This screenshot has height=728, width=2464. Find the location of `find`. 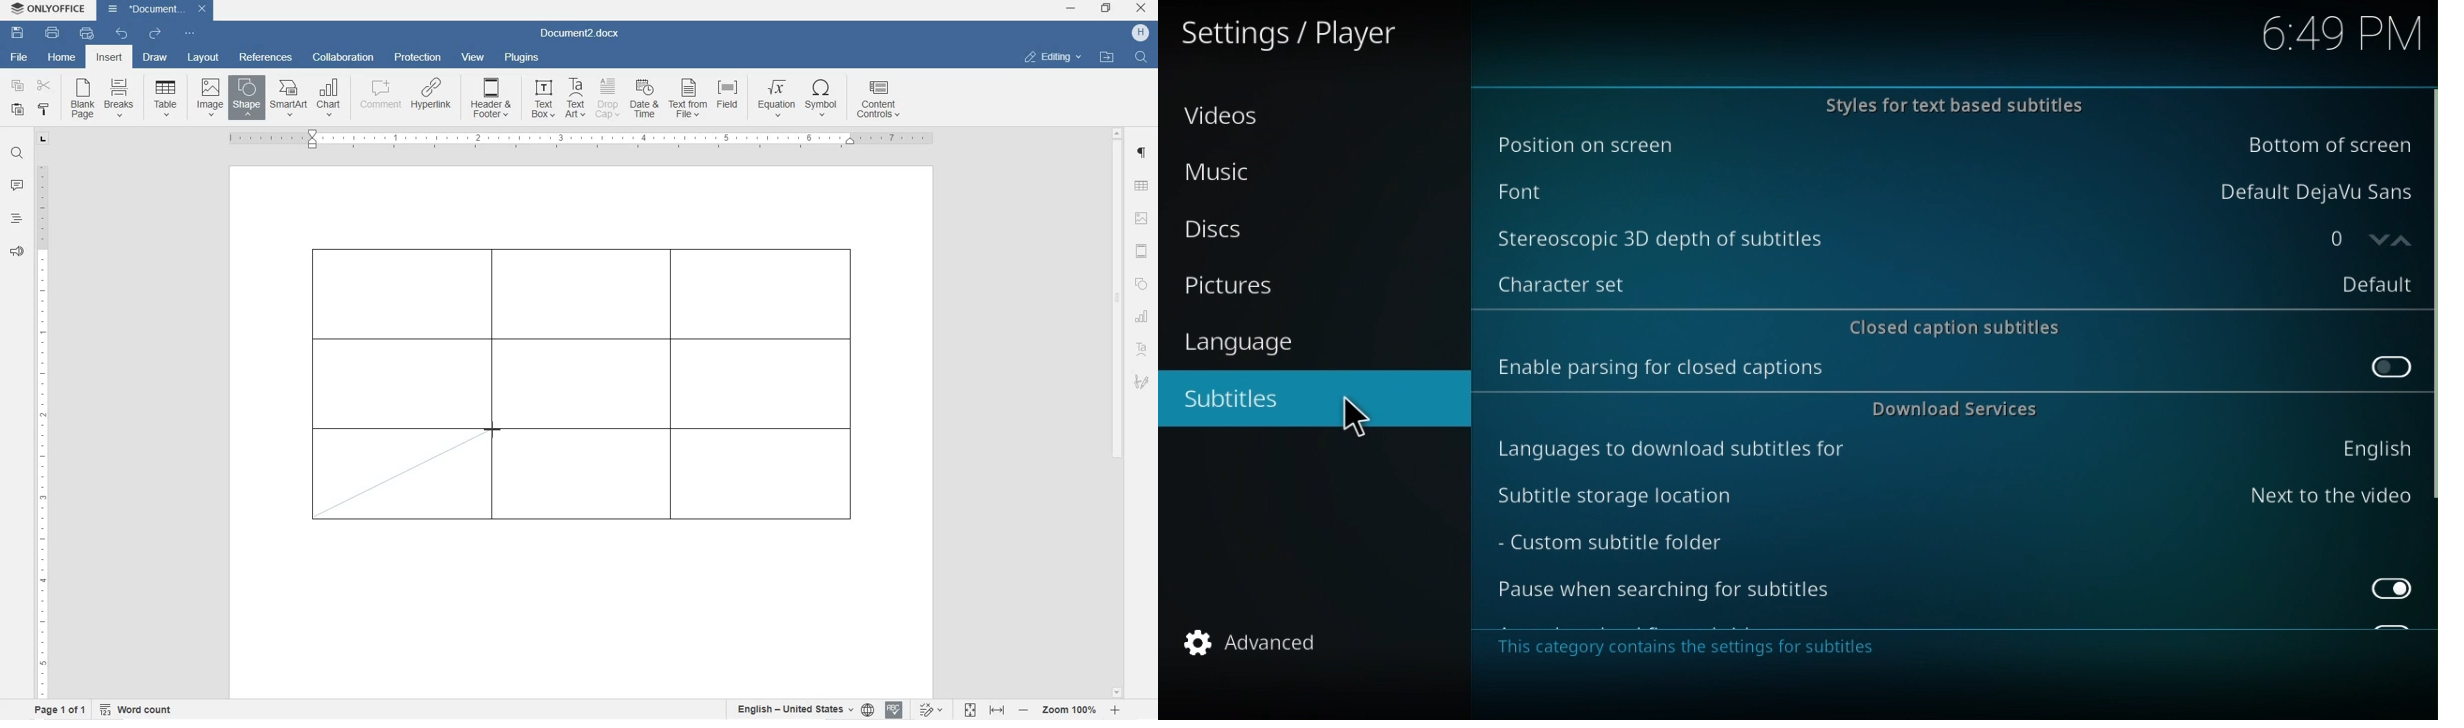

find is located at coordinates (18, 154).